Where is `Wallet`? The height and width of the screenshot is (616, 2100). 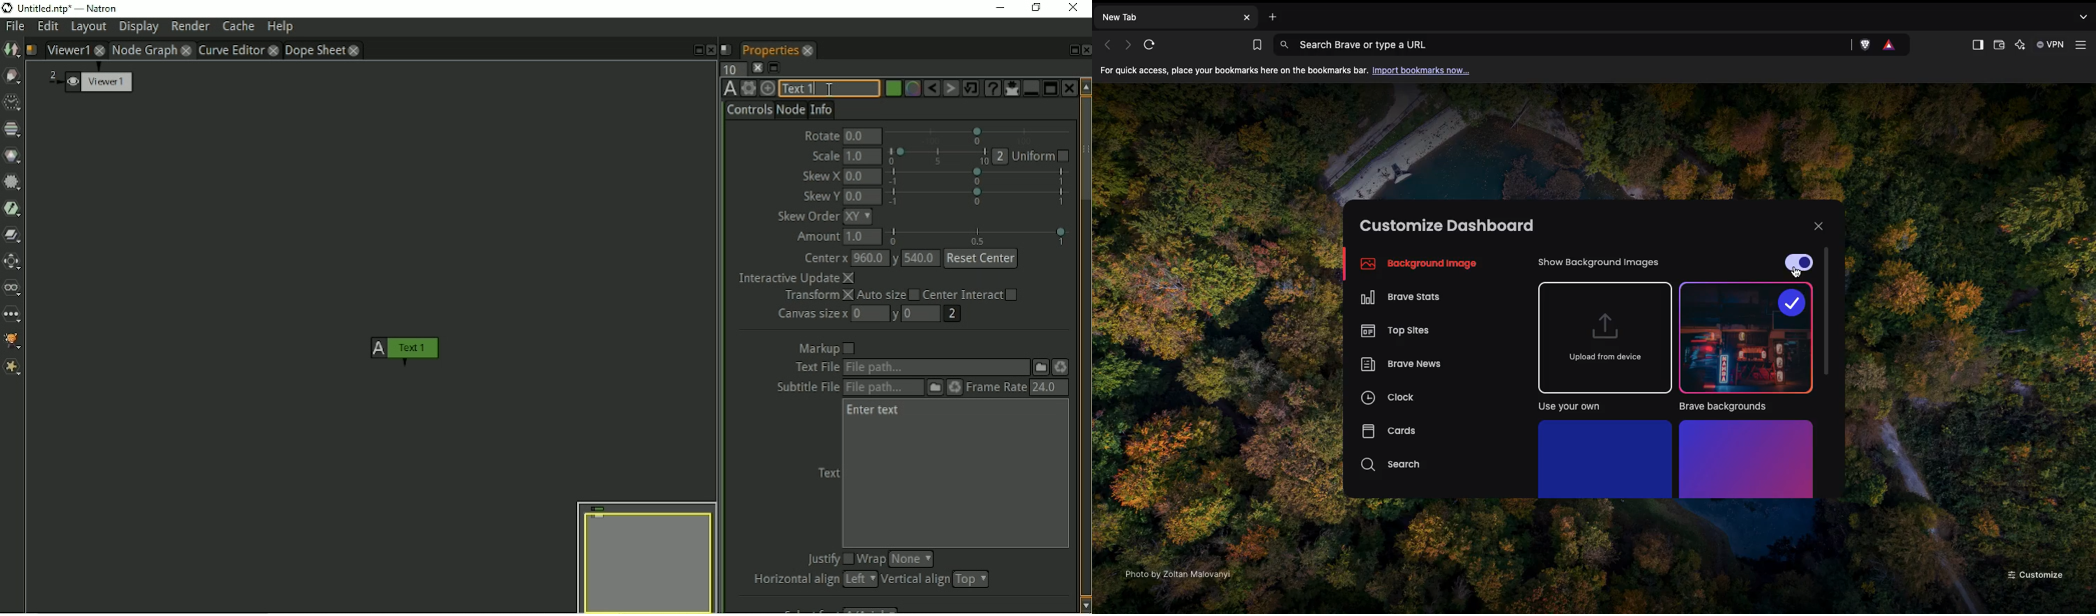
Wallet is located at coordinates (1998, 47).